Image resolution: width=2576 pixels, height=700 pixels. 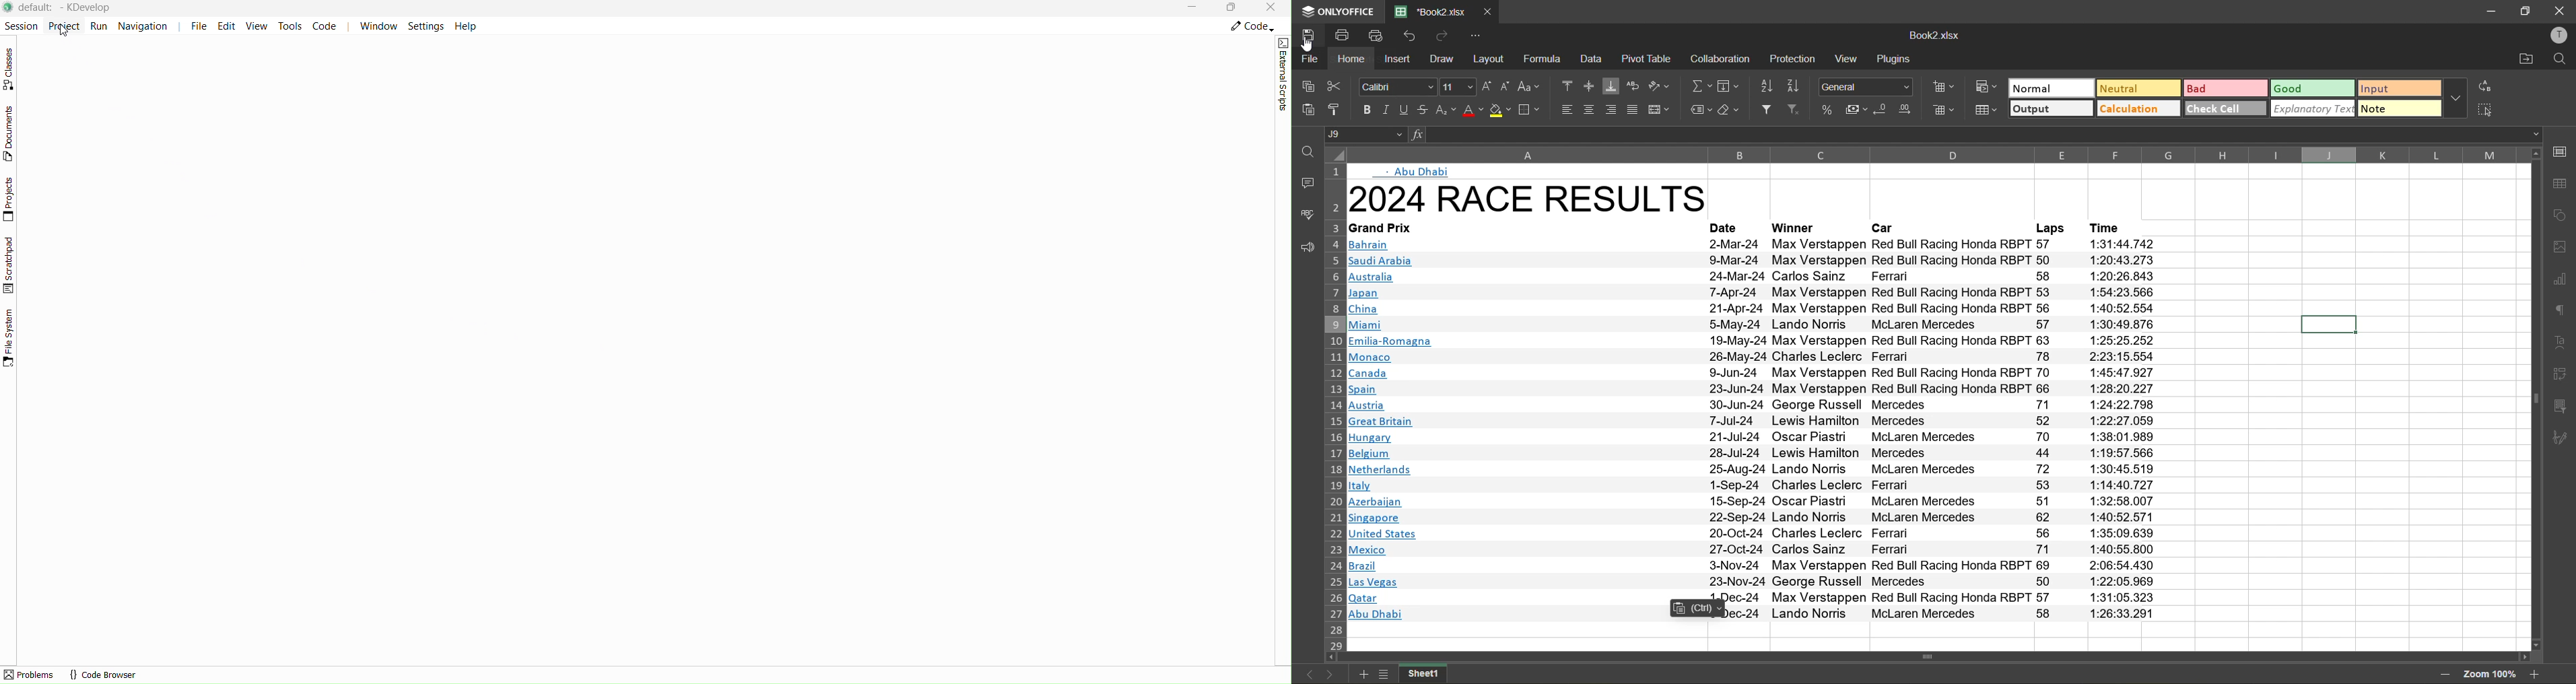 I want to click on winner, so click(x=1798, y=227).